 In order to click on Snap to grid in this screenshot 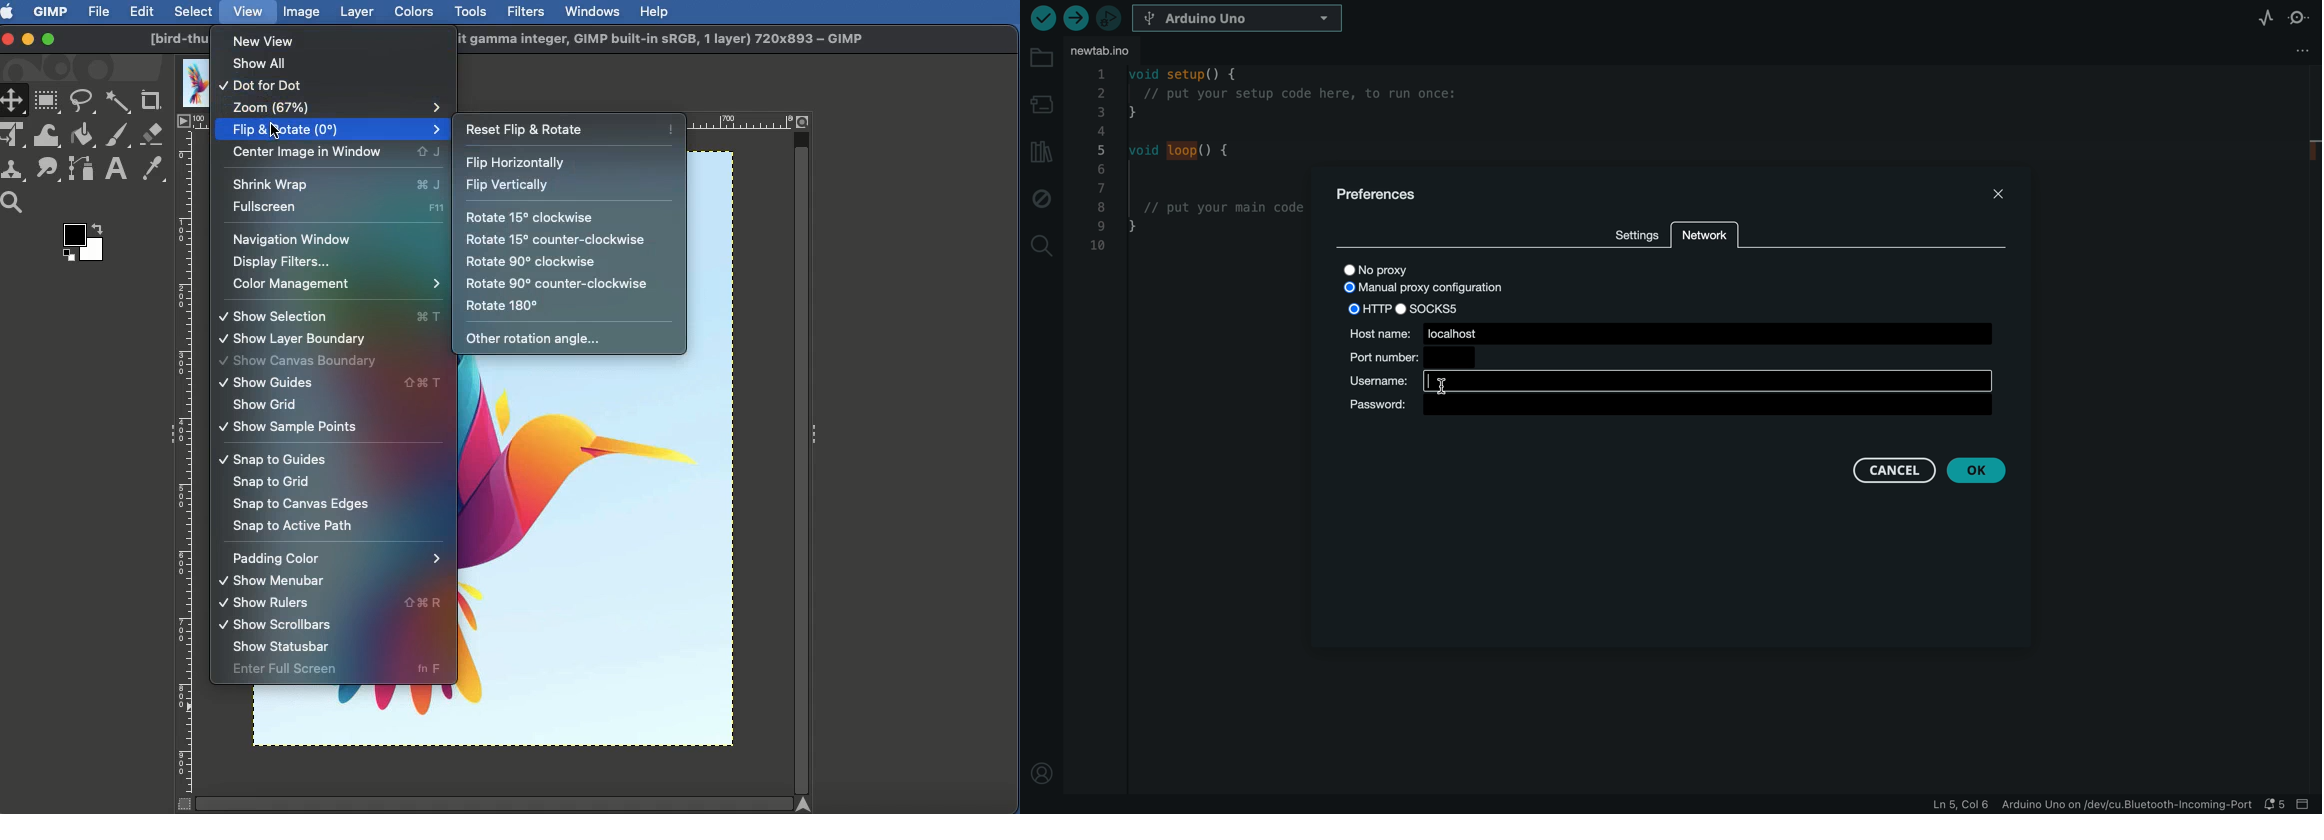, I will do `click(271, 483)`.